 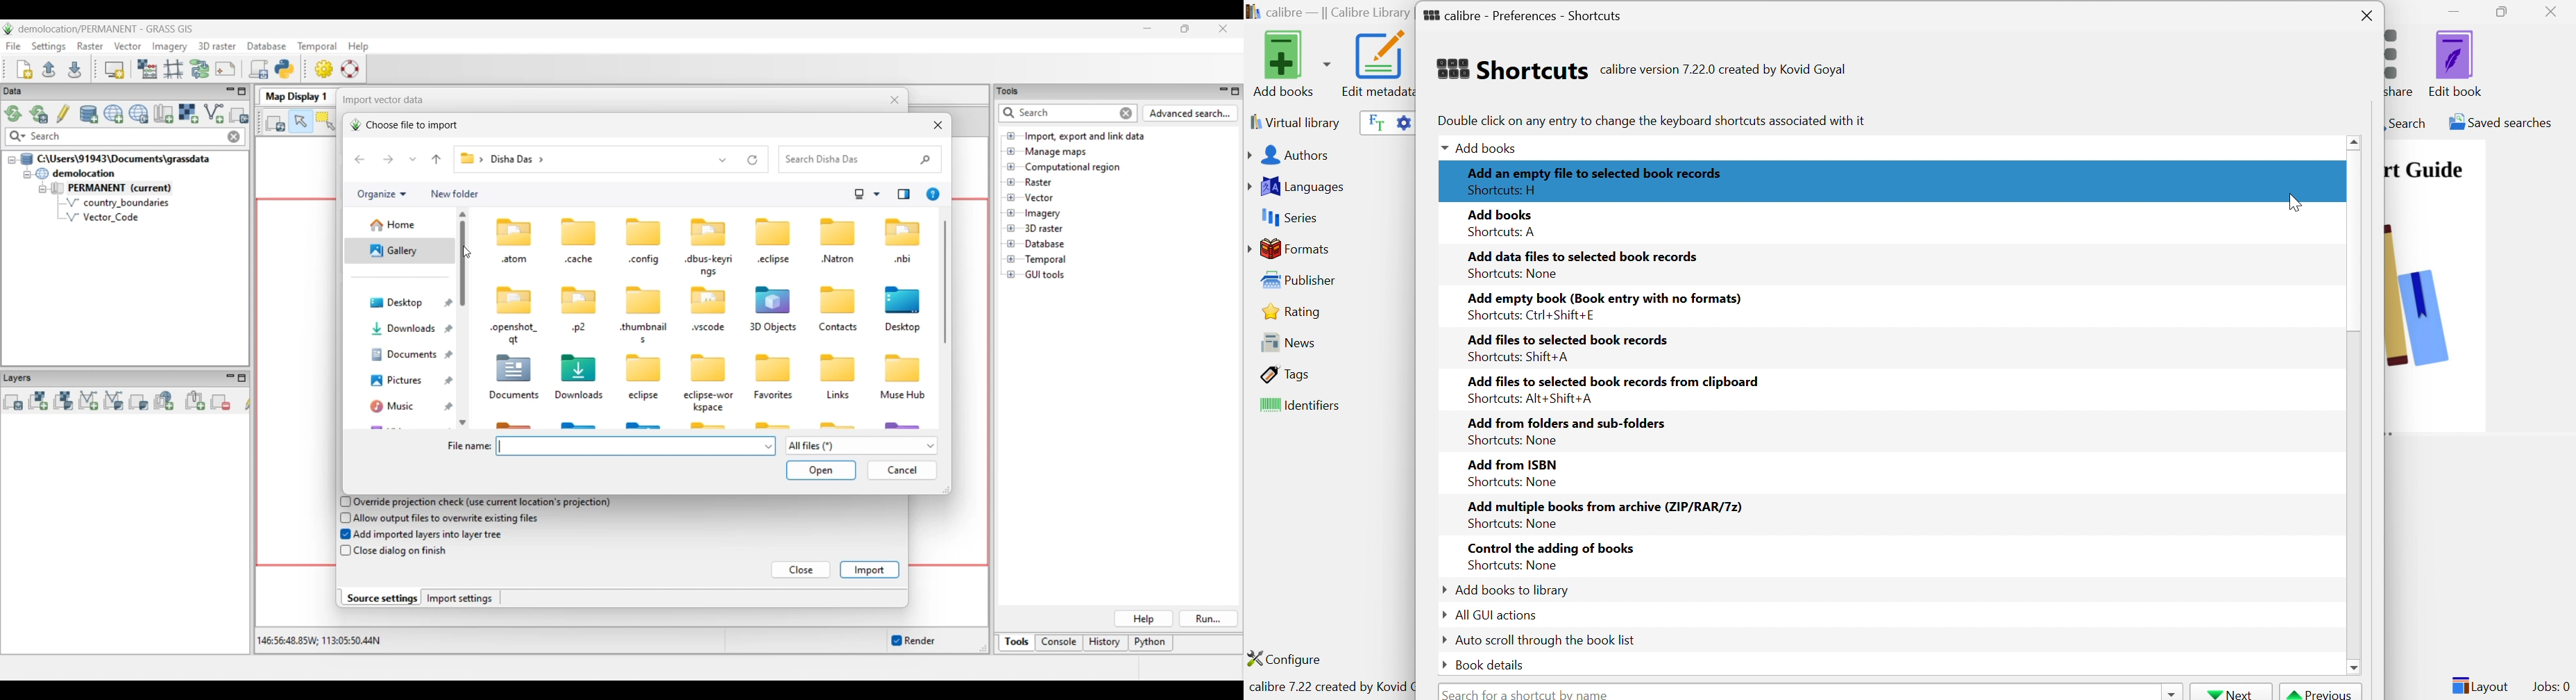 What do you see at coordinates (1443, 640) in the screenshot?
I see `Drop Down` at bounding box center [1443, 640].